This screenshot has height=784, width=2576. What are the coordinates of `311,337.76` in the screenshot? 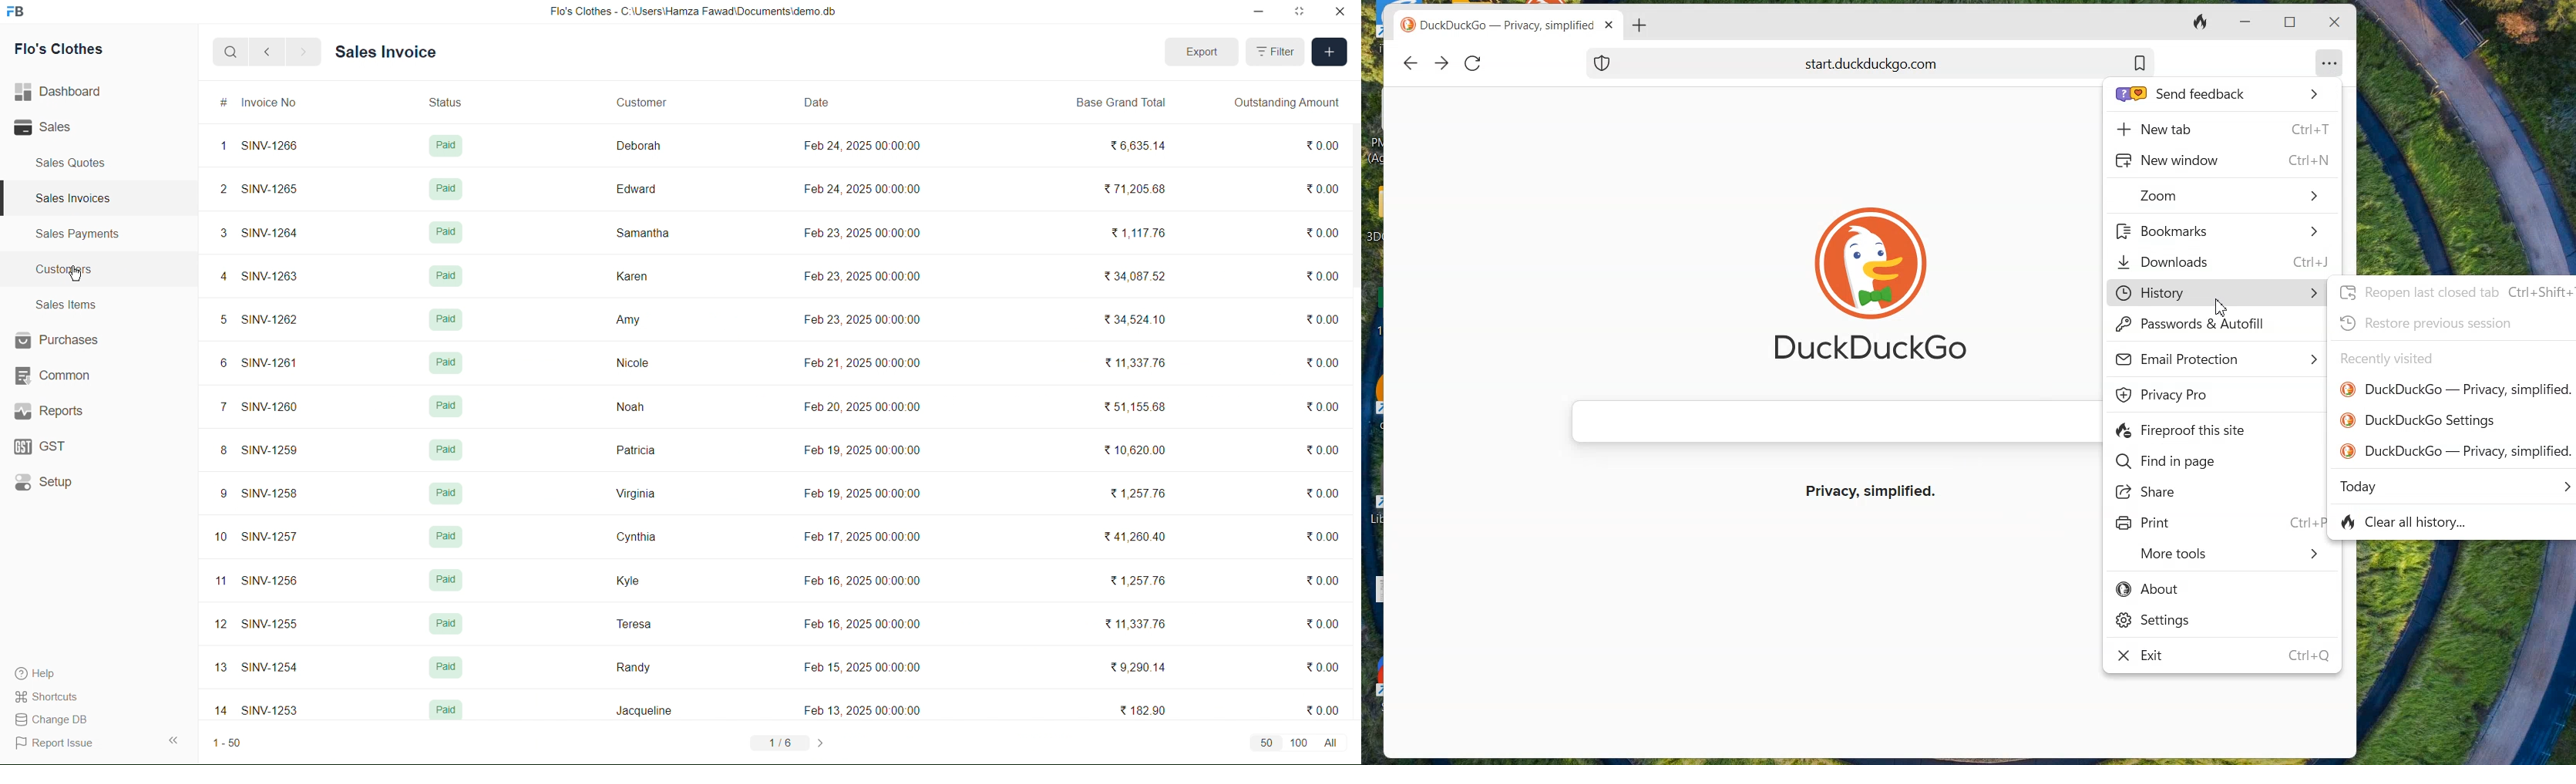 It's located at (1138, 624).